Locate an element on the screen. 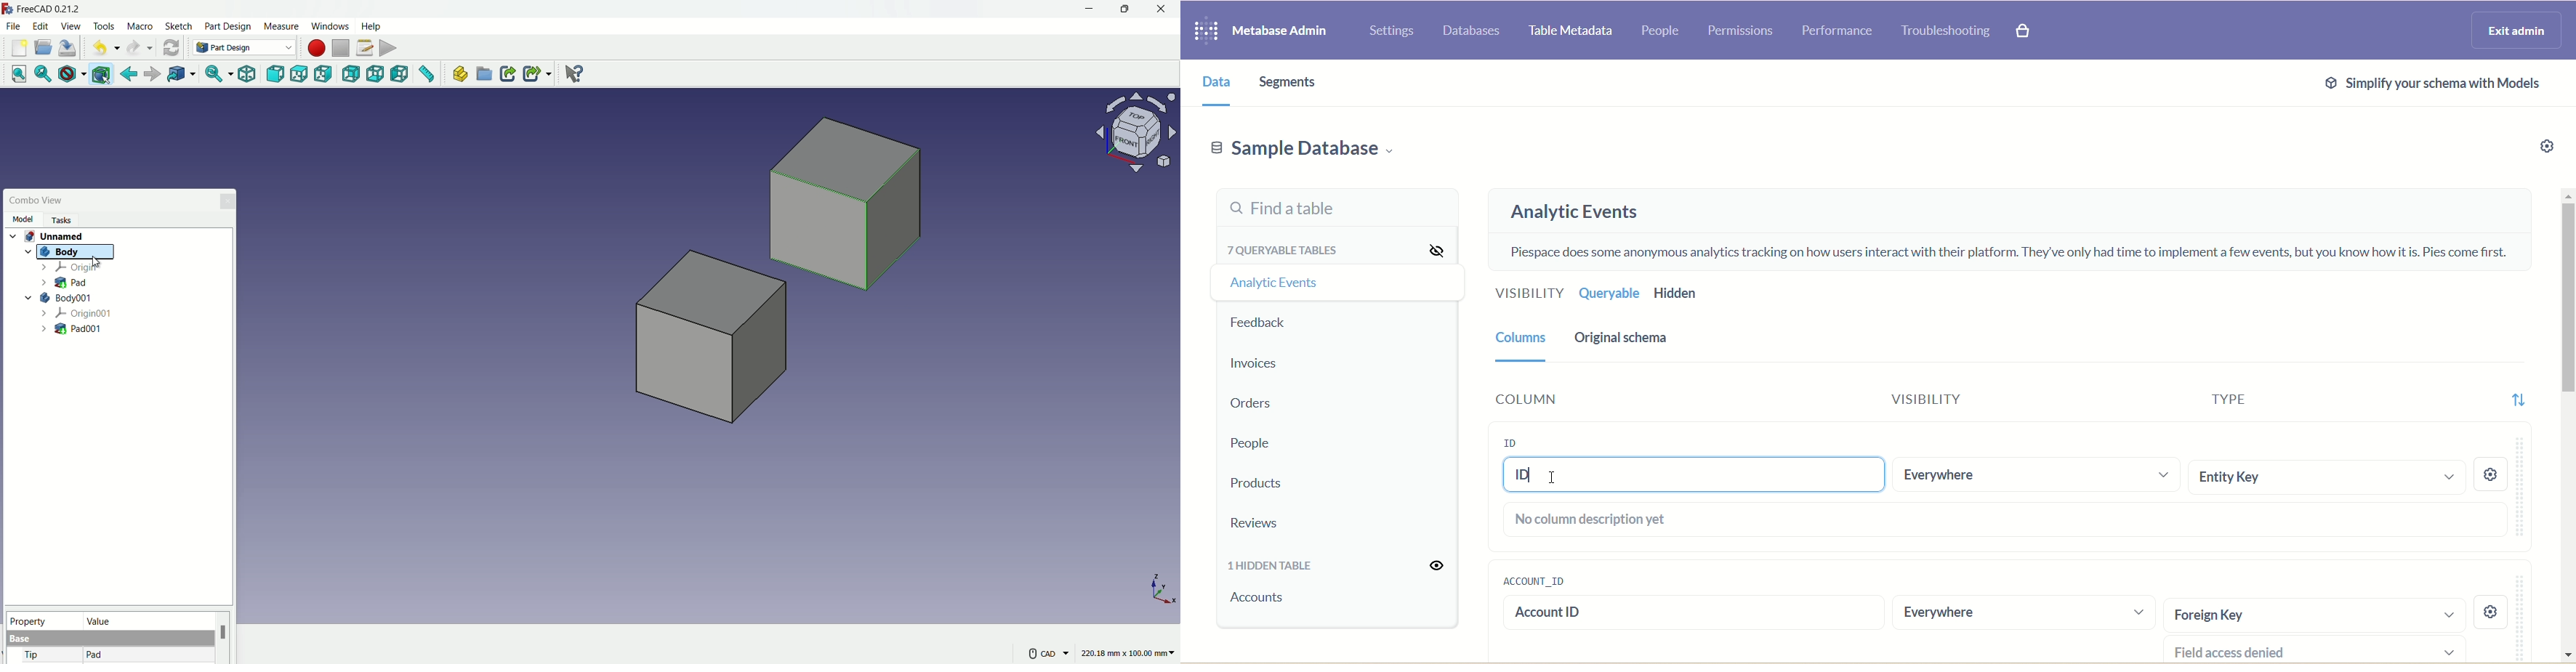  Body is located at coordinates (55, 251).